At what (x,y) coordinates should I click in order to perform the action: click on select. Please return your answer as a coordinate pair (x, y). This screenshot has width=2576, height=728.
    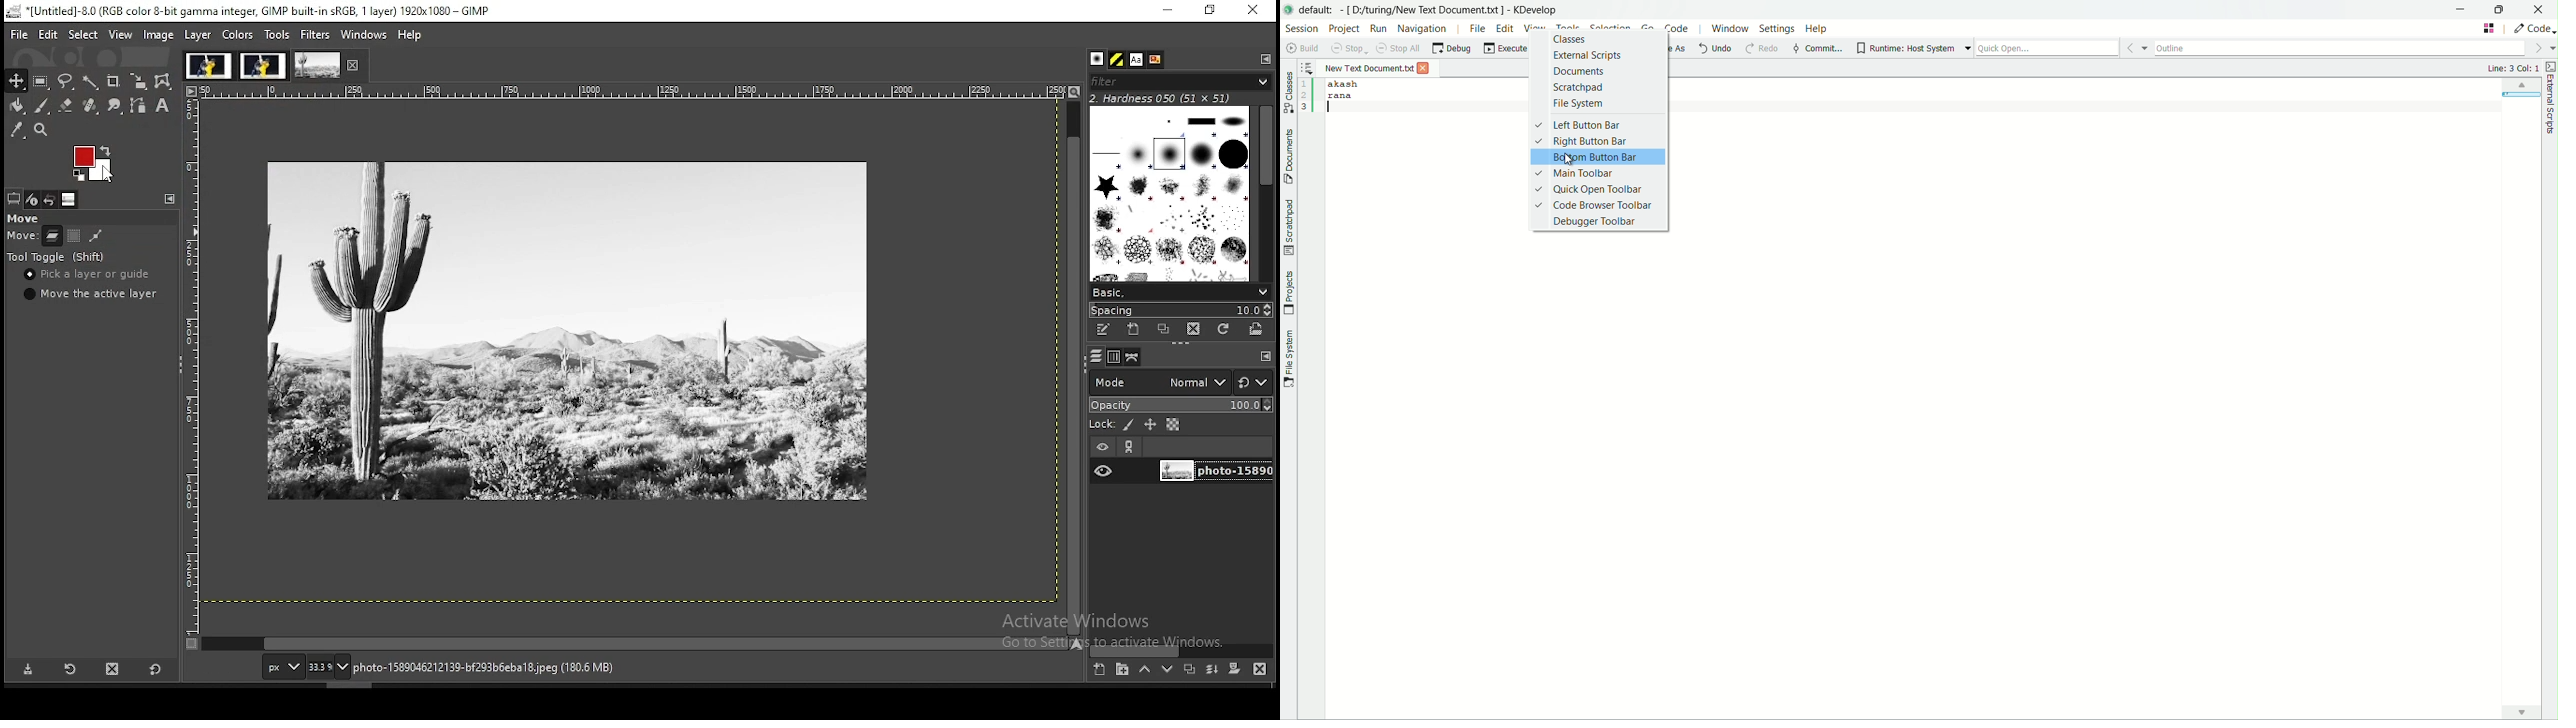
    Looking at the image, I should click on (84, 35).